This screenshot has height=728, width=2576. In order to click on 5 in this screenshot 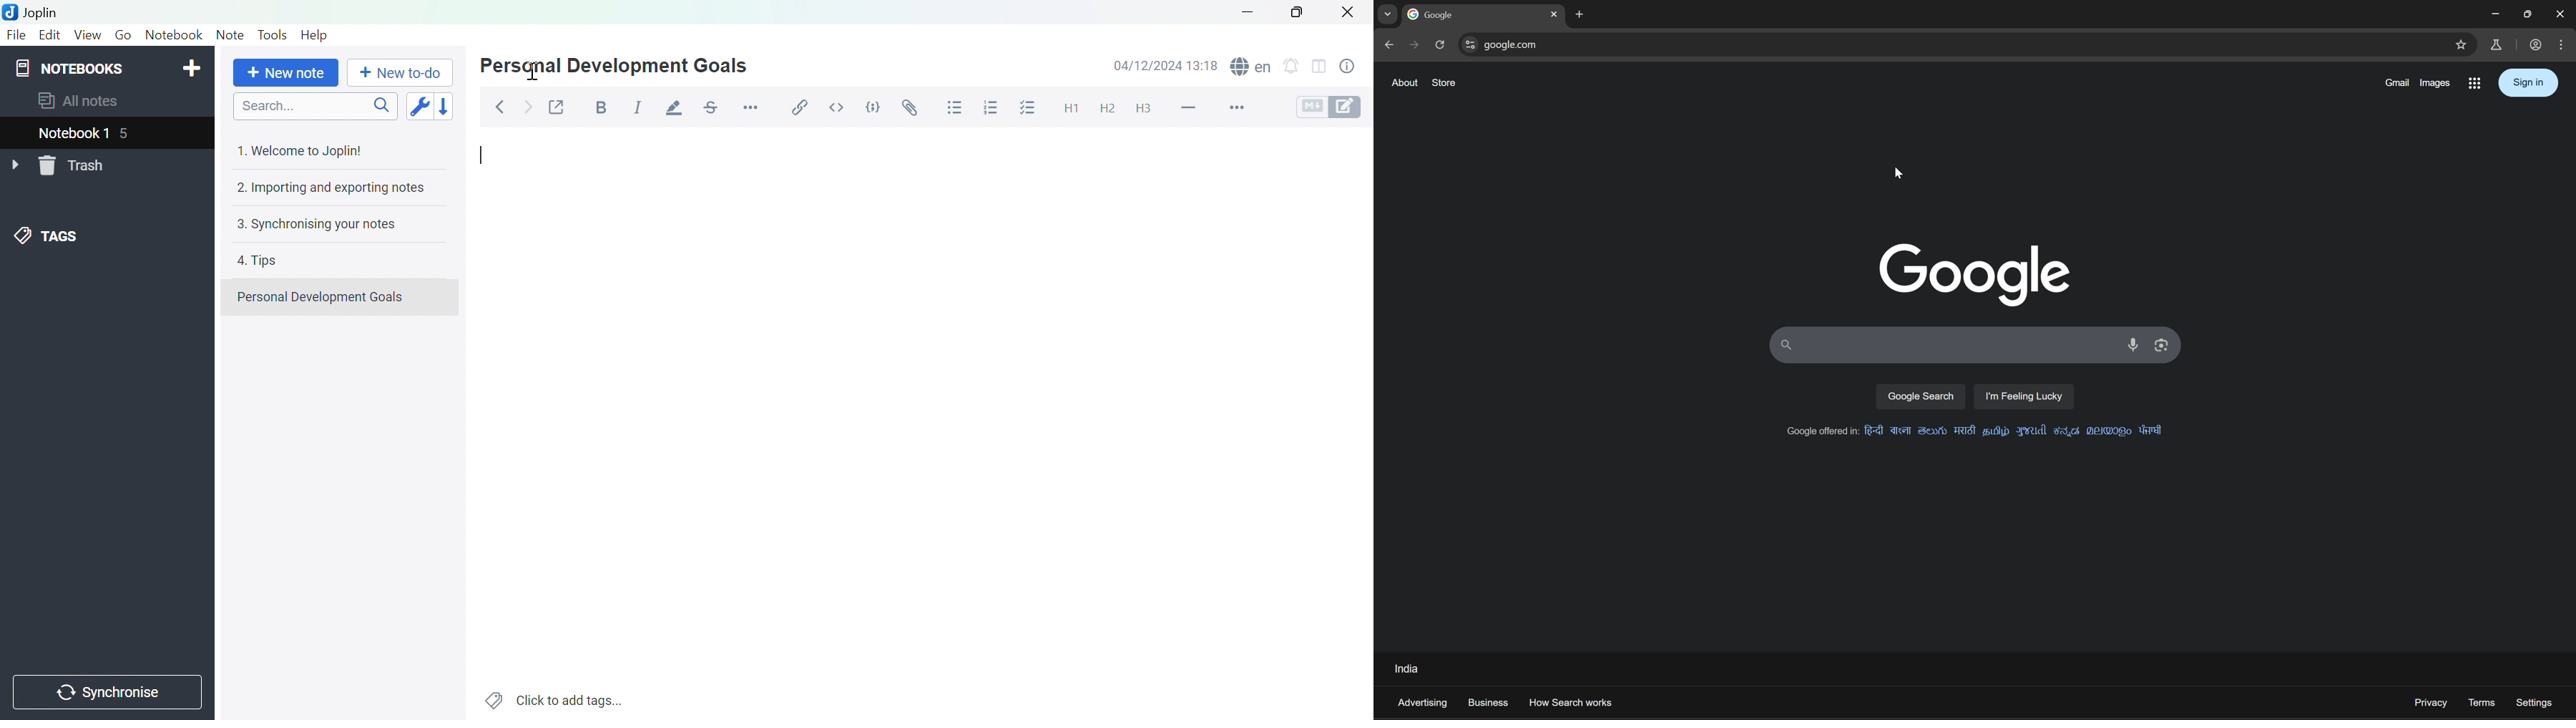, I will do `click(131, 133)`.